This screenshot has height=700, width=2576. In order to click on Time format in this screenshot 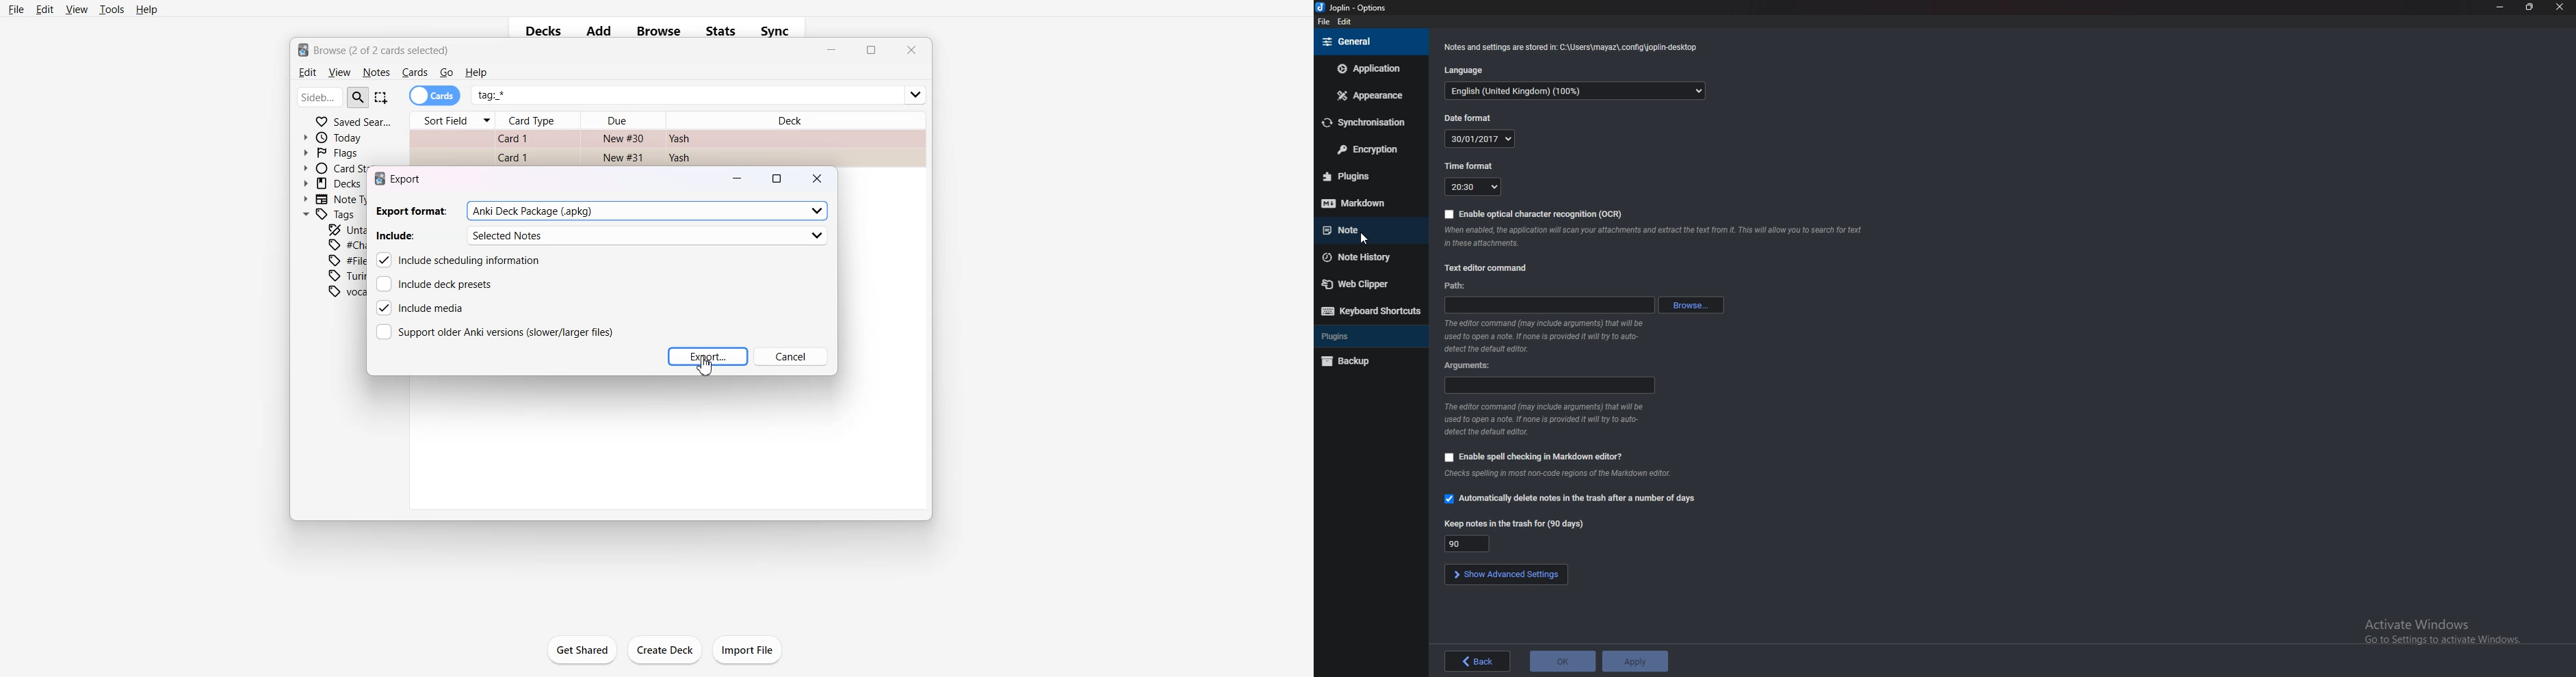, I will do `click(1469, 166)`.